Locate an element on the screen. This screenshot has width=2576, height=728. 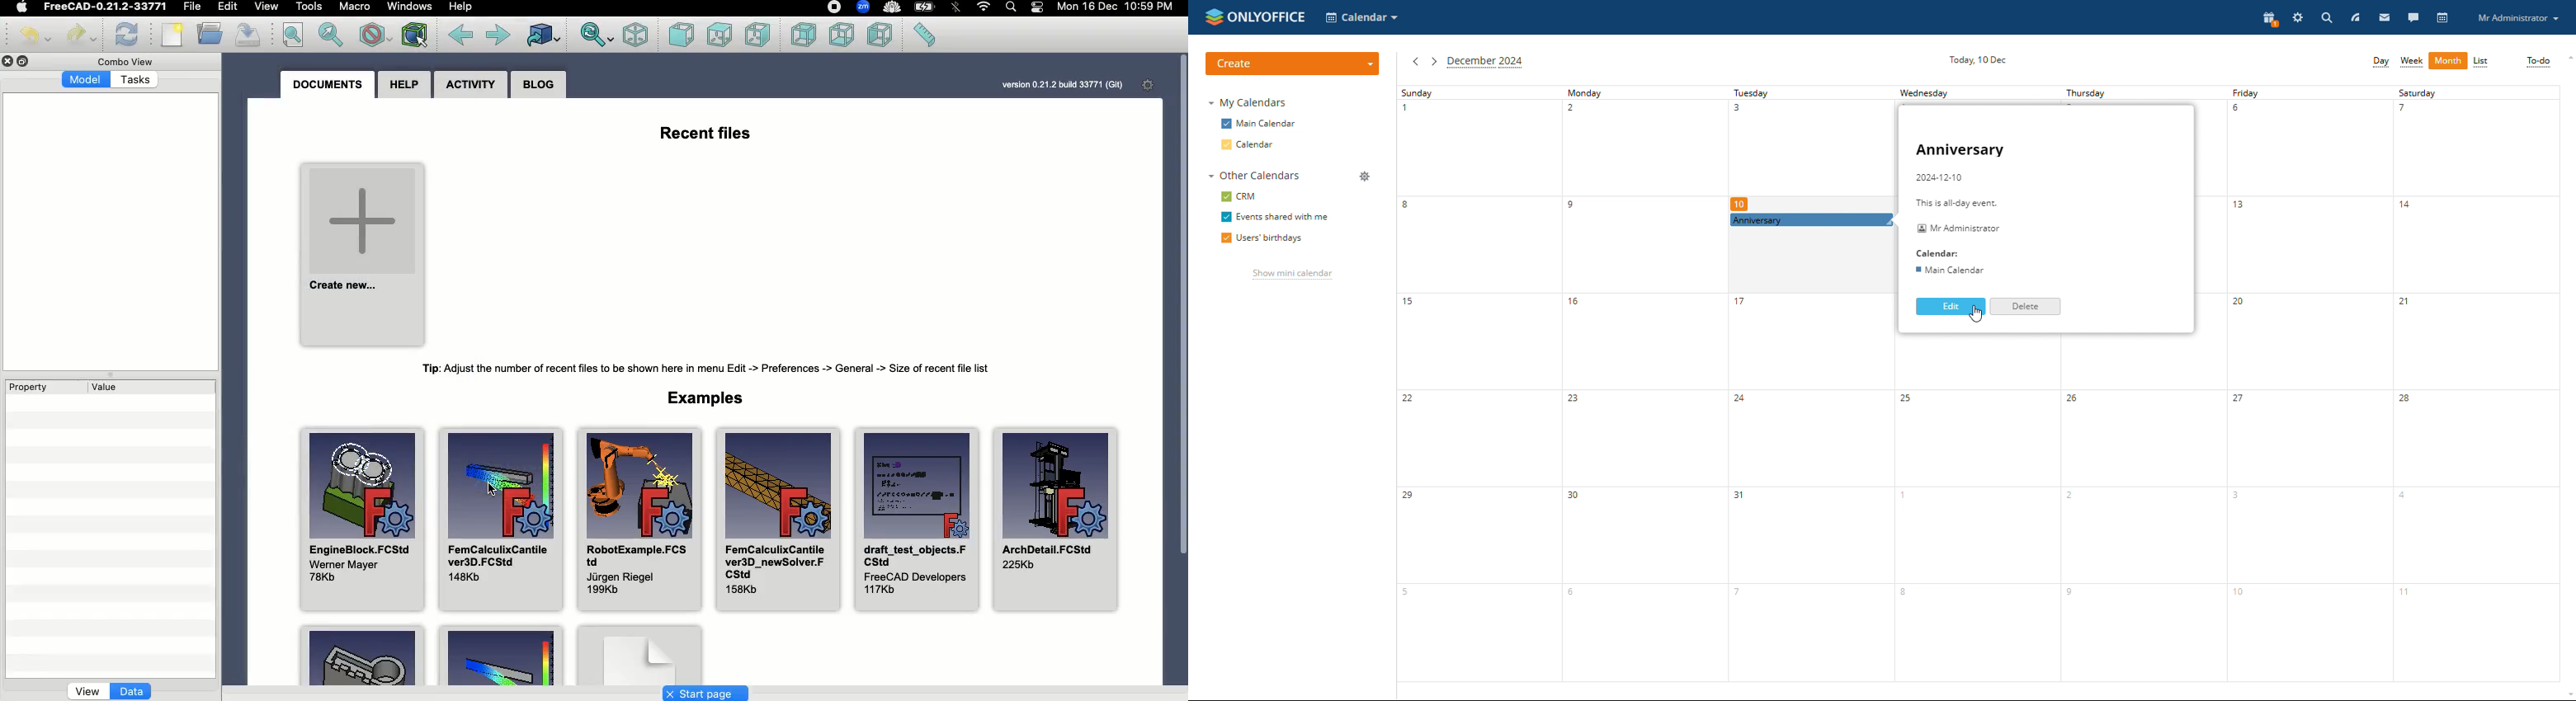
Robot example.FCStd Jurgen Riegel 199Kb is located at coordinates (641, 521).